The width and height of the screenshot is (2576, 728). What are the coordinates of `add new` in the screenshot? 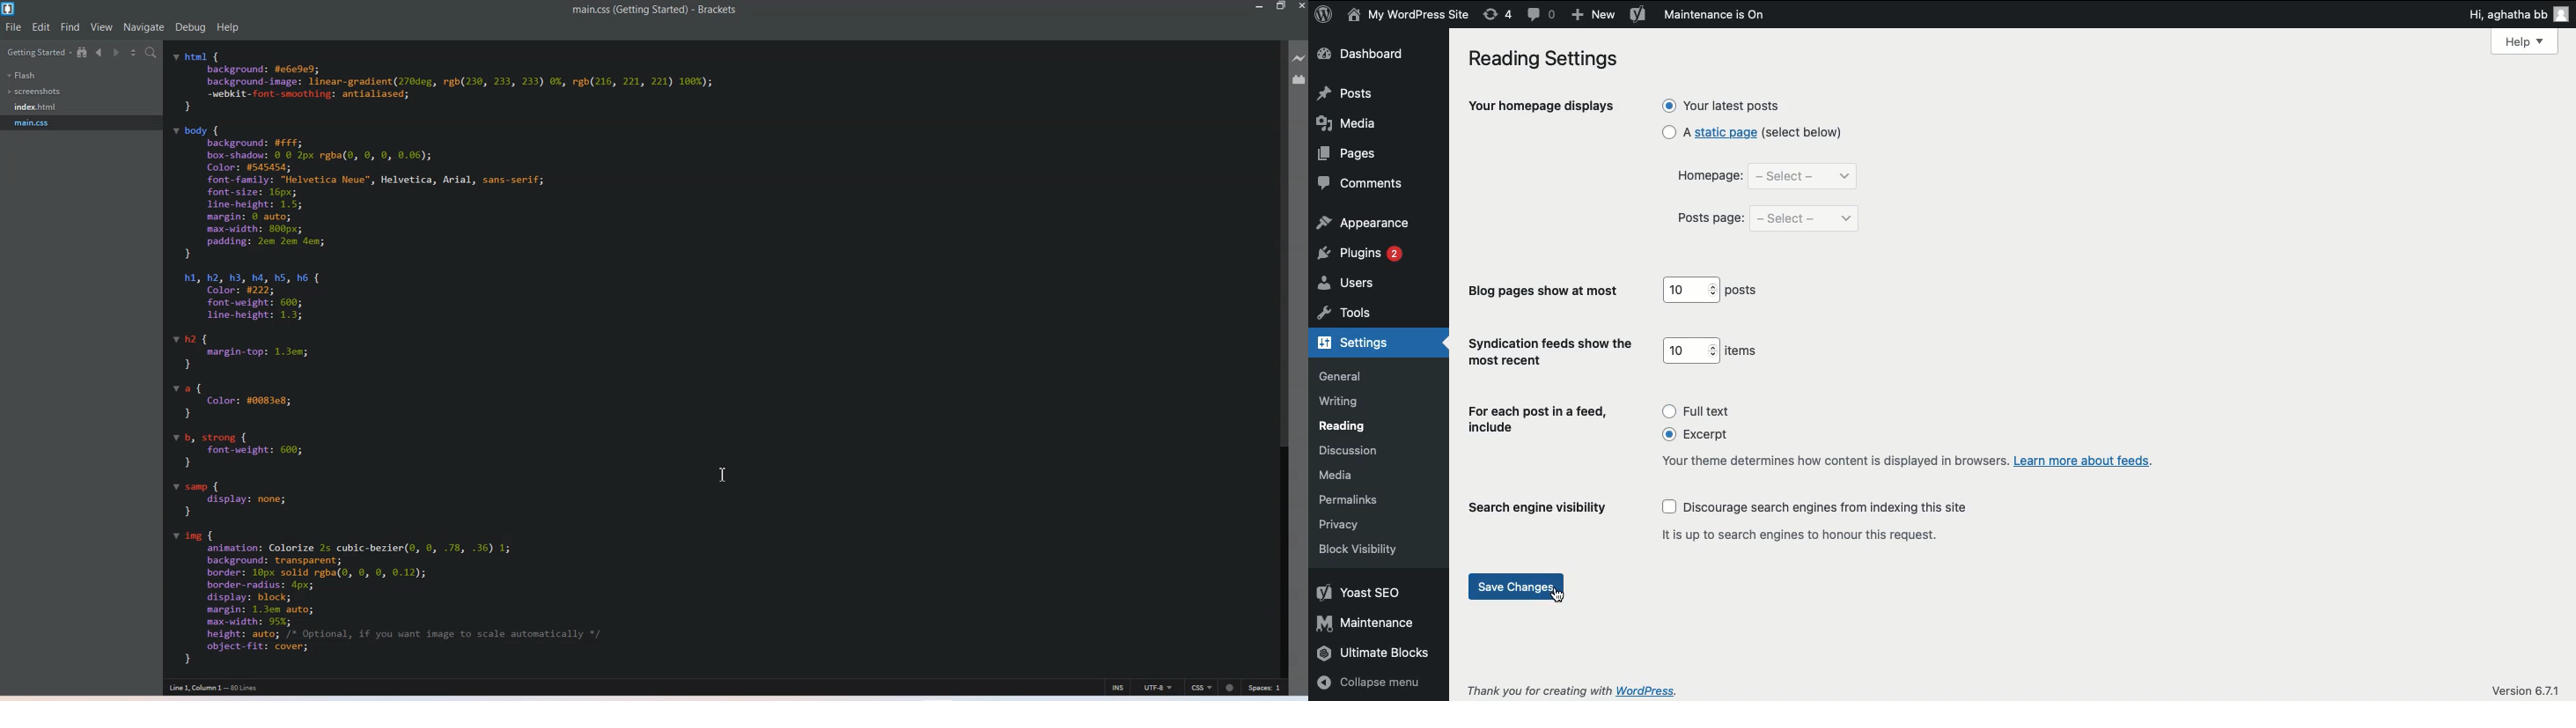 It's located at (1593, 13).